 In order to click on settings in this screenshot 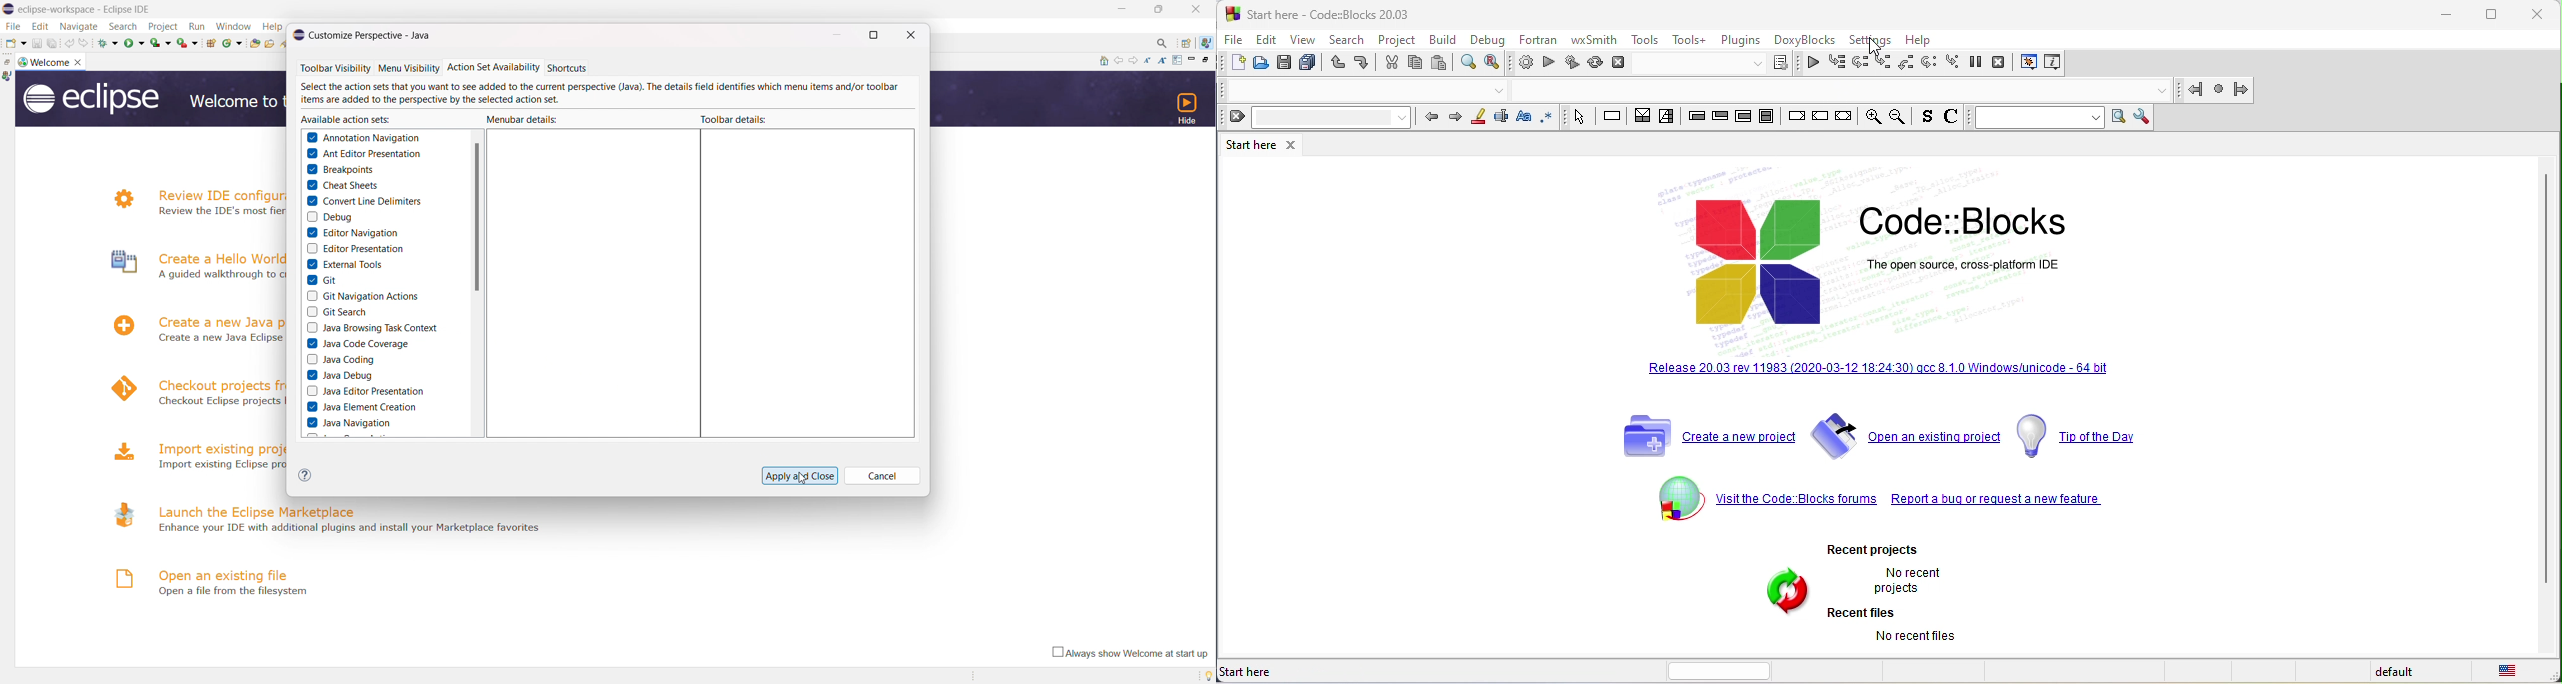, I will do `click(1875, 42)`.